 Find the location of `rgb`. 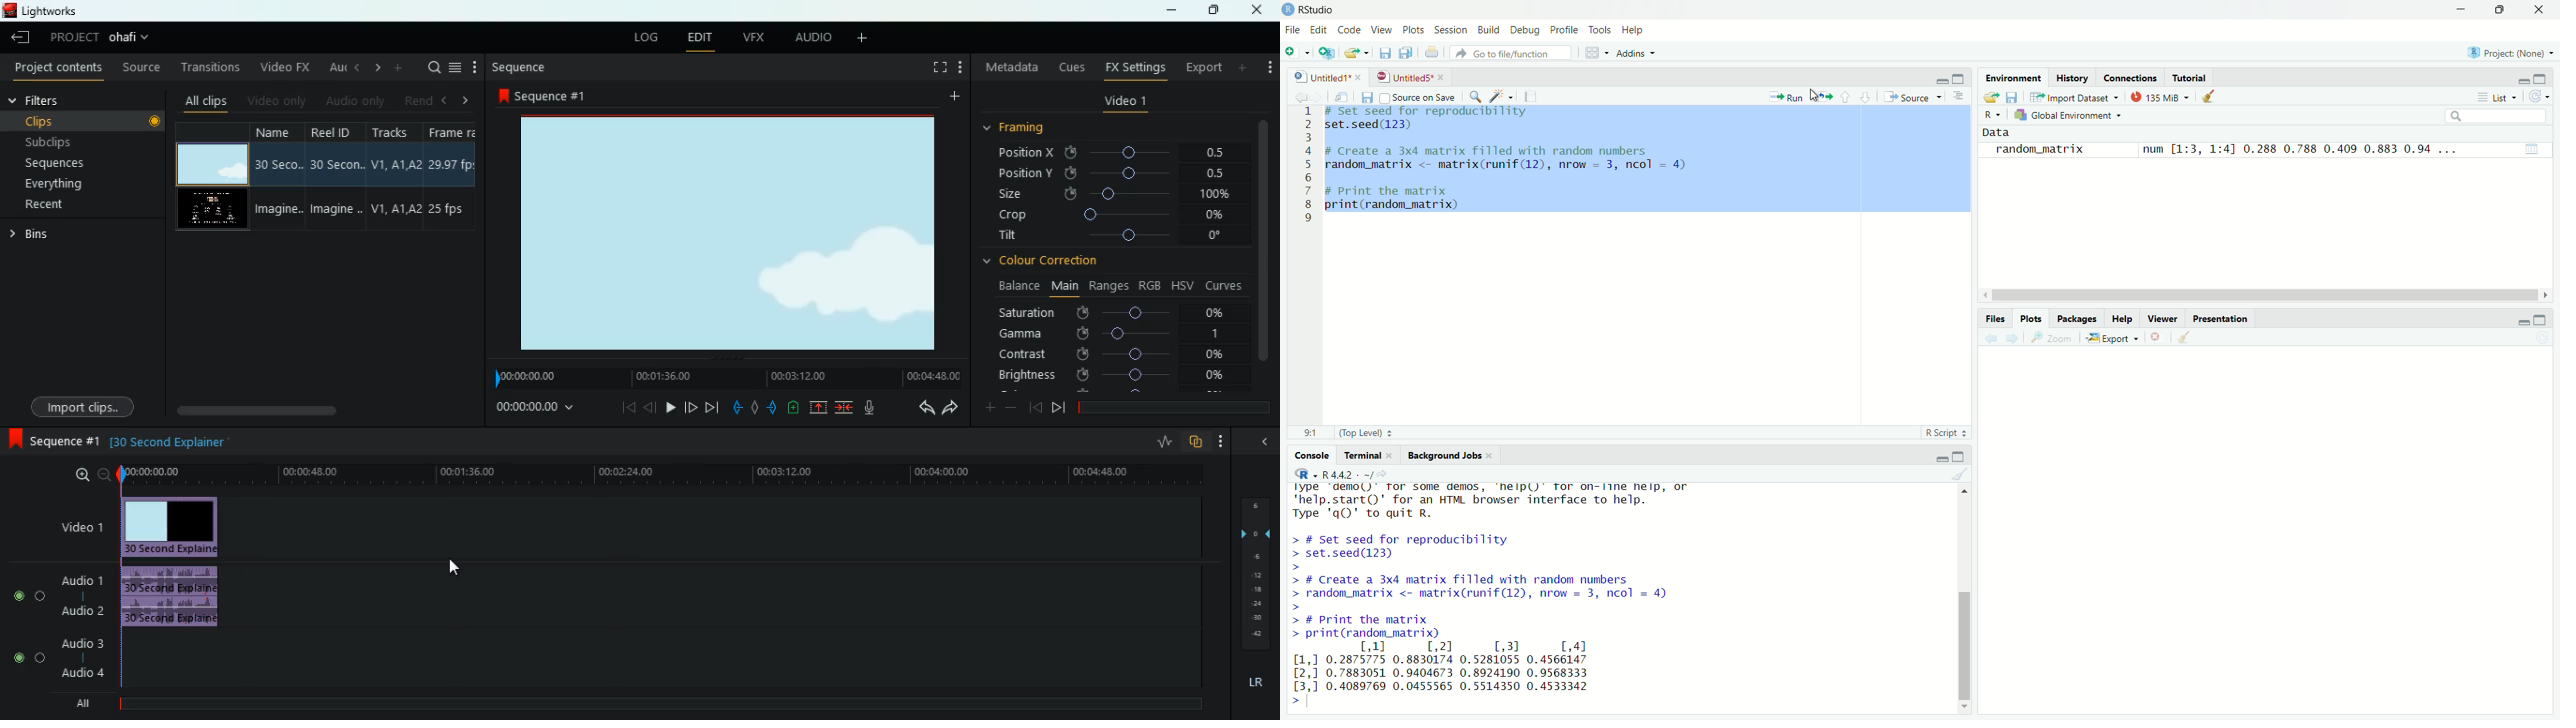

rgb is located at coordinates (1151, 284).